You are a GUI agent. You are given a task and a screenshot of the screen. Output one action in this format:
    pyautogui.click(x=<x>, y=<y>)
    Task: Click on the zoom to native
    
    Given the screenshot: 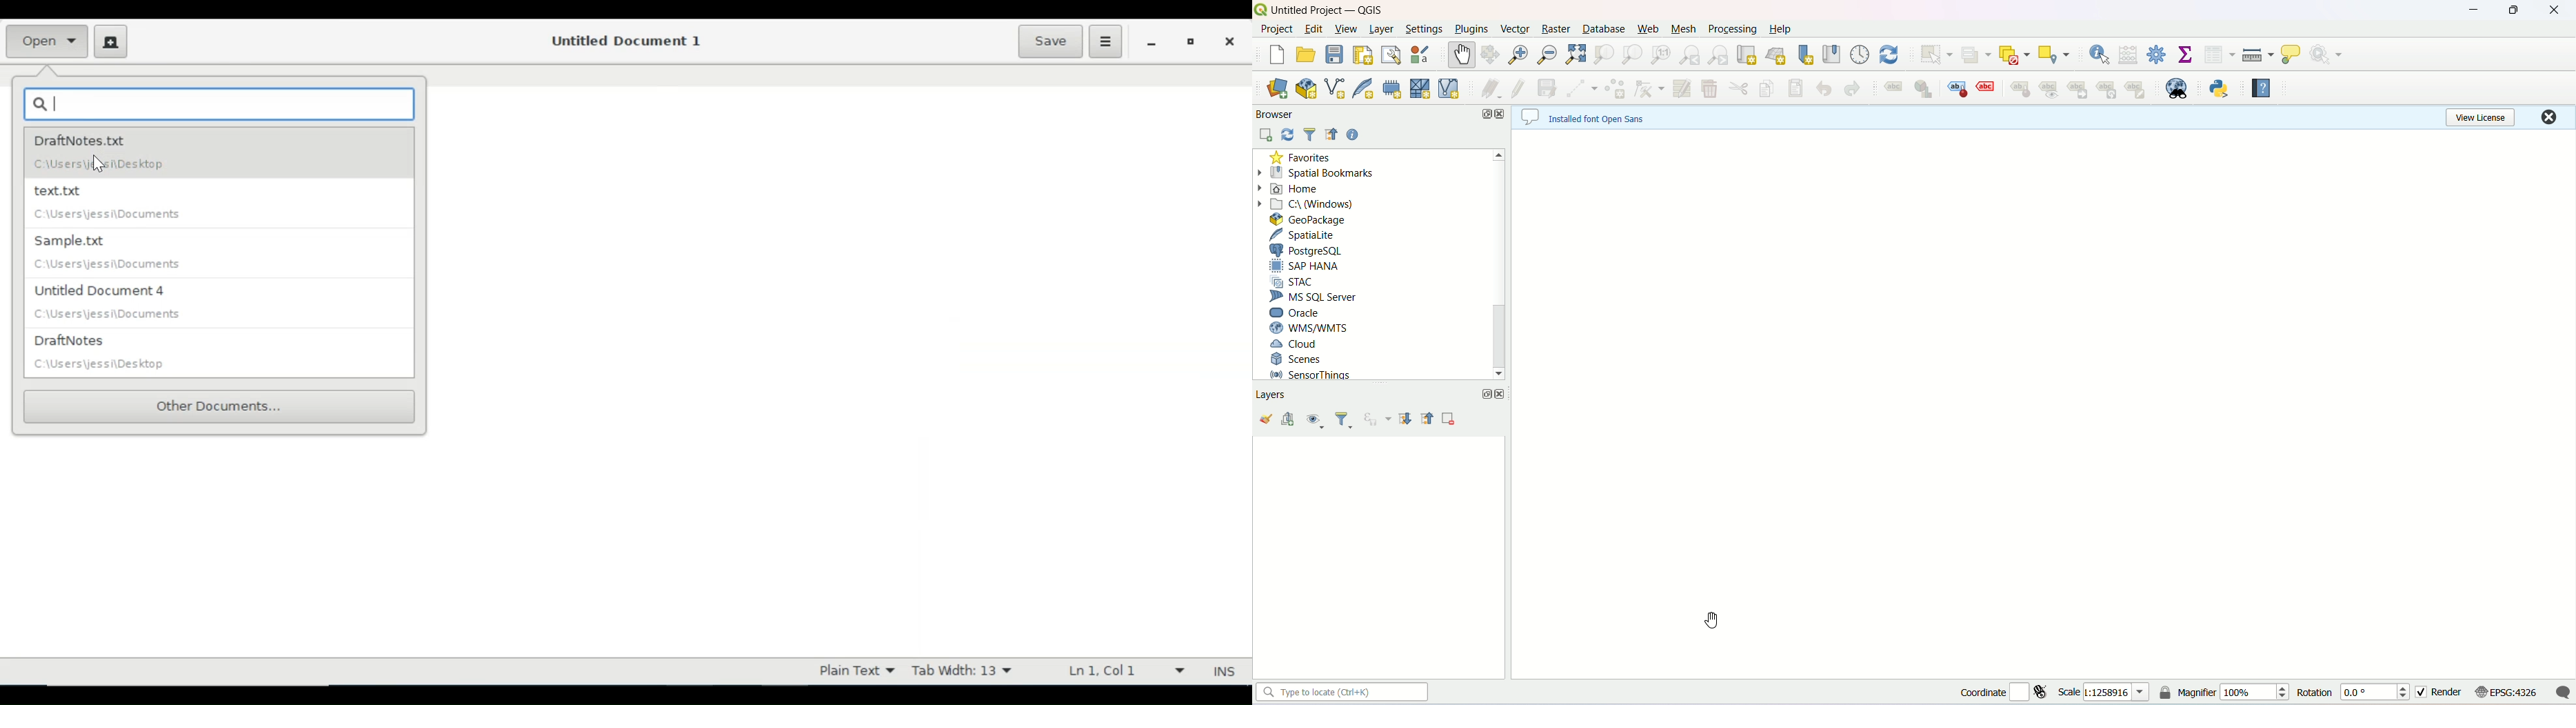 What is the action you would take?
    pyautogui.click(x=1632, y=54)
    